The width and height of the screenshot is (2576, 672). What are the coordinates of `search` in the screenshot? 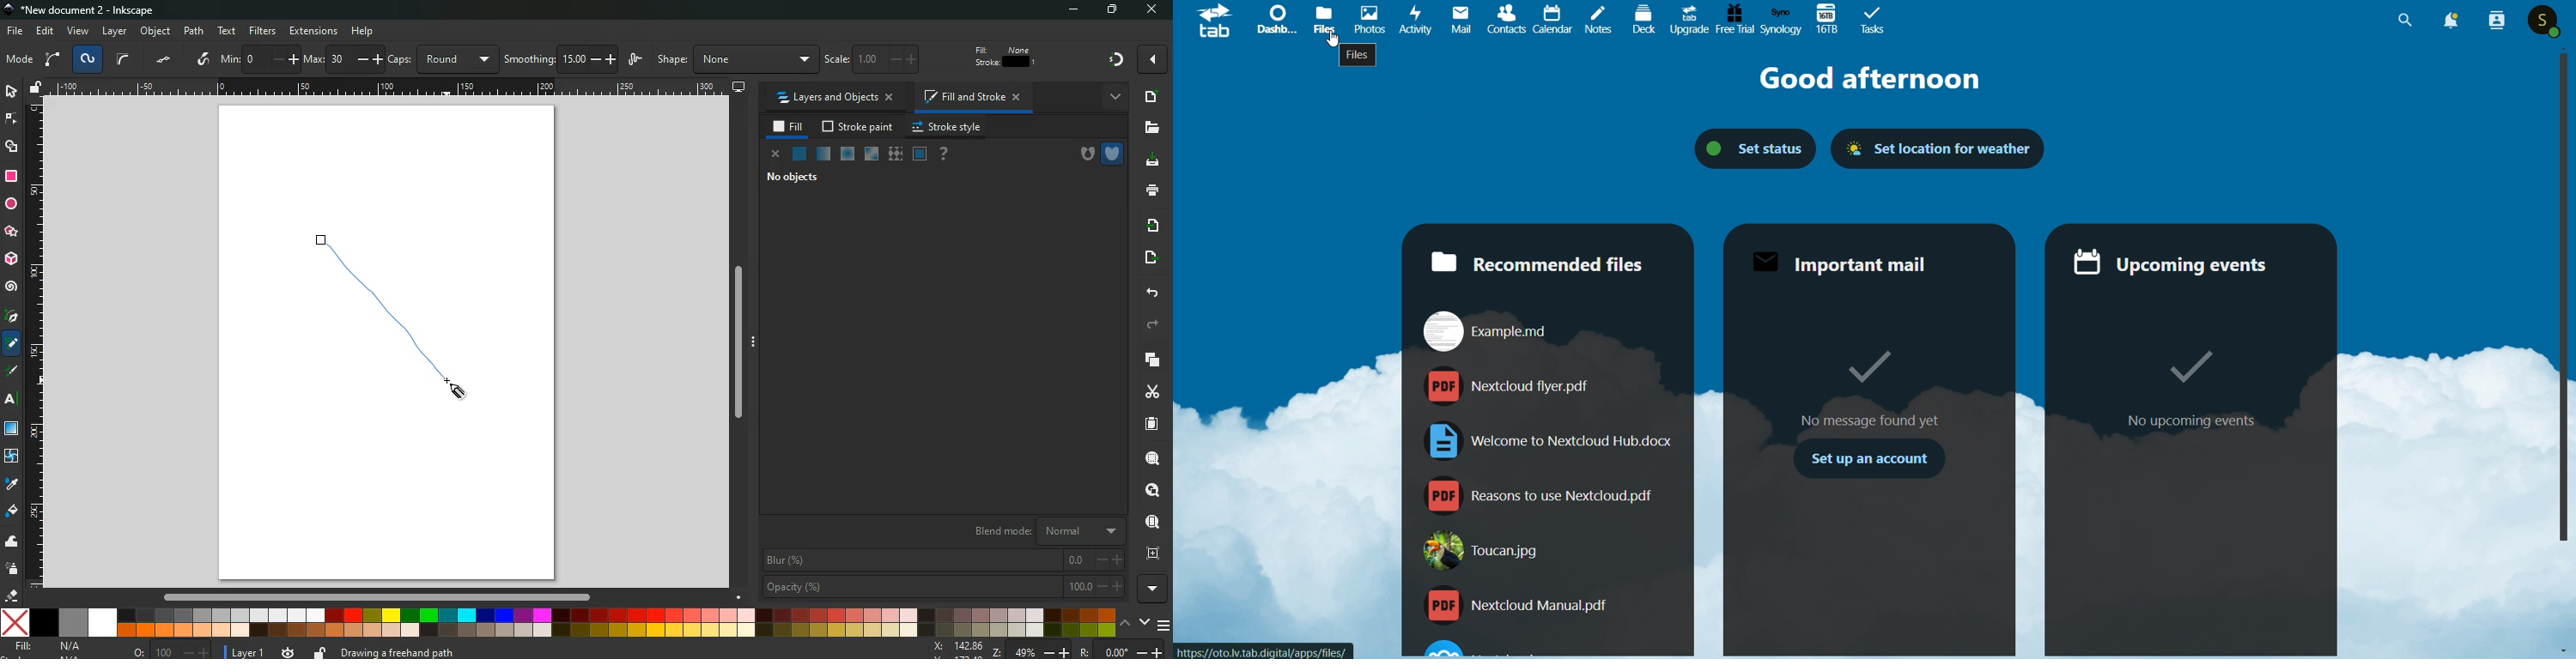 It's located at (1150, 456).